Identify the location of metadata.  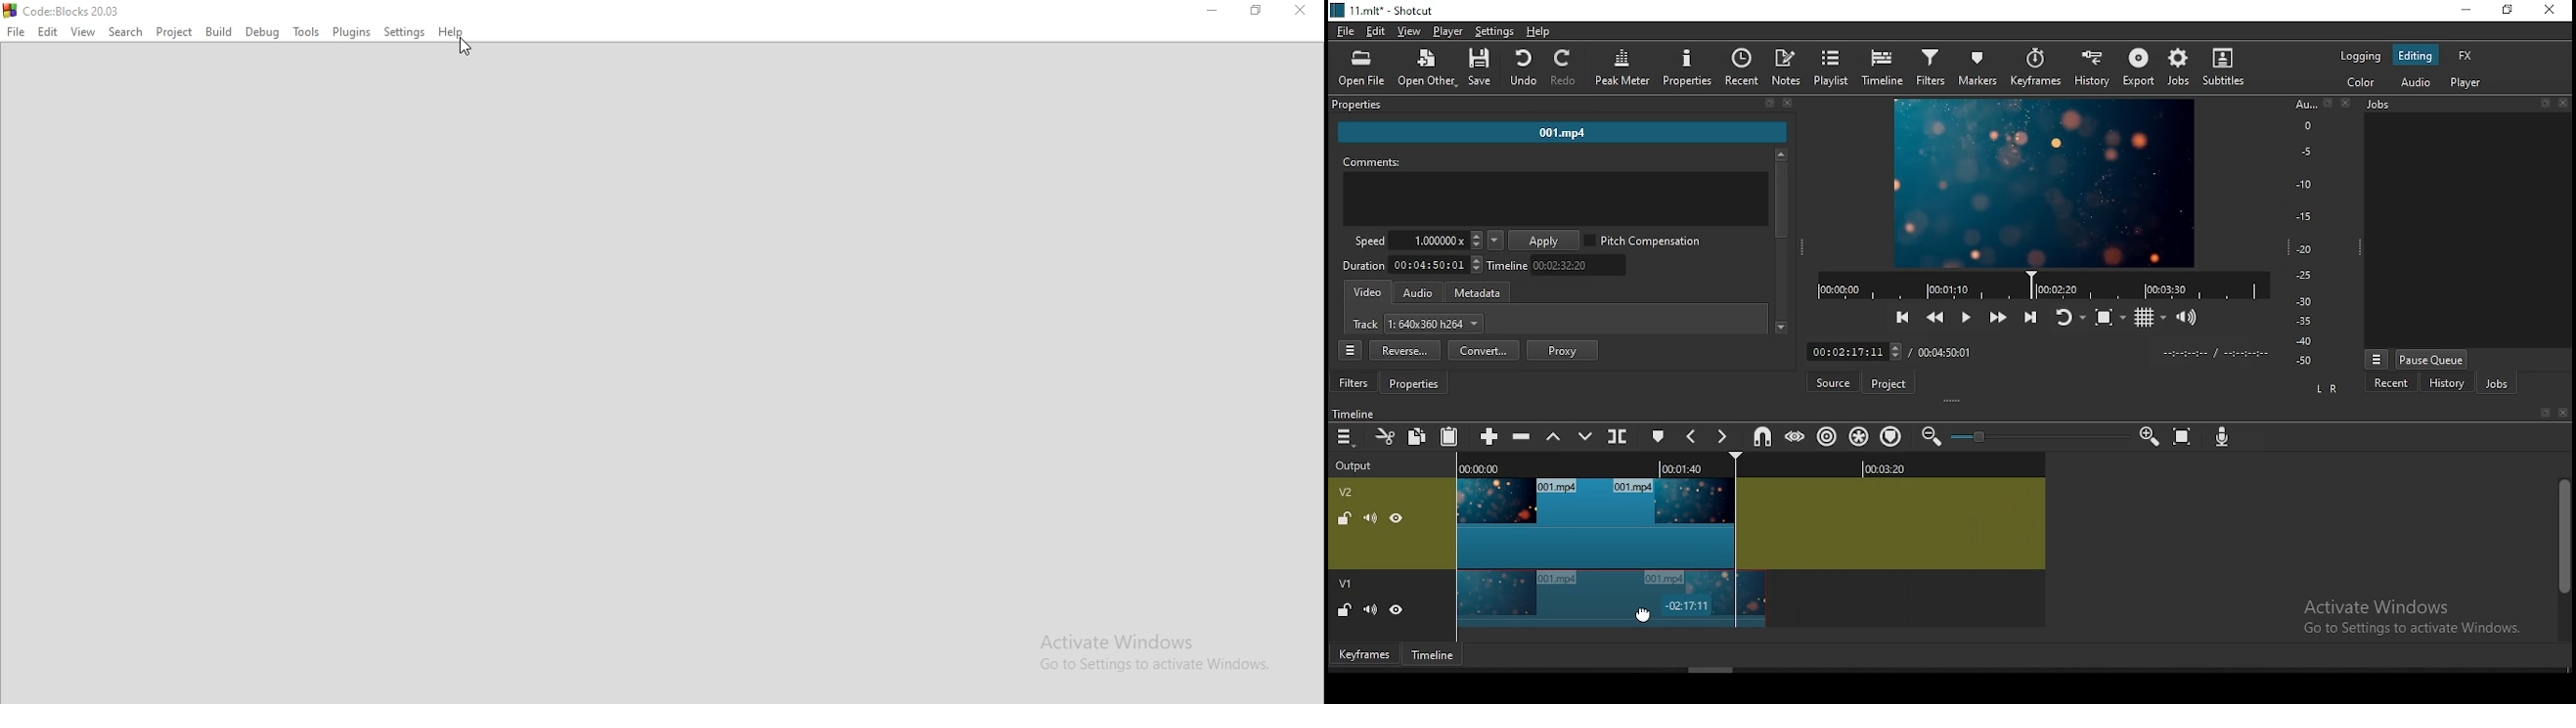
(1484, 293).